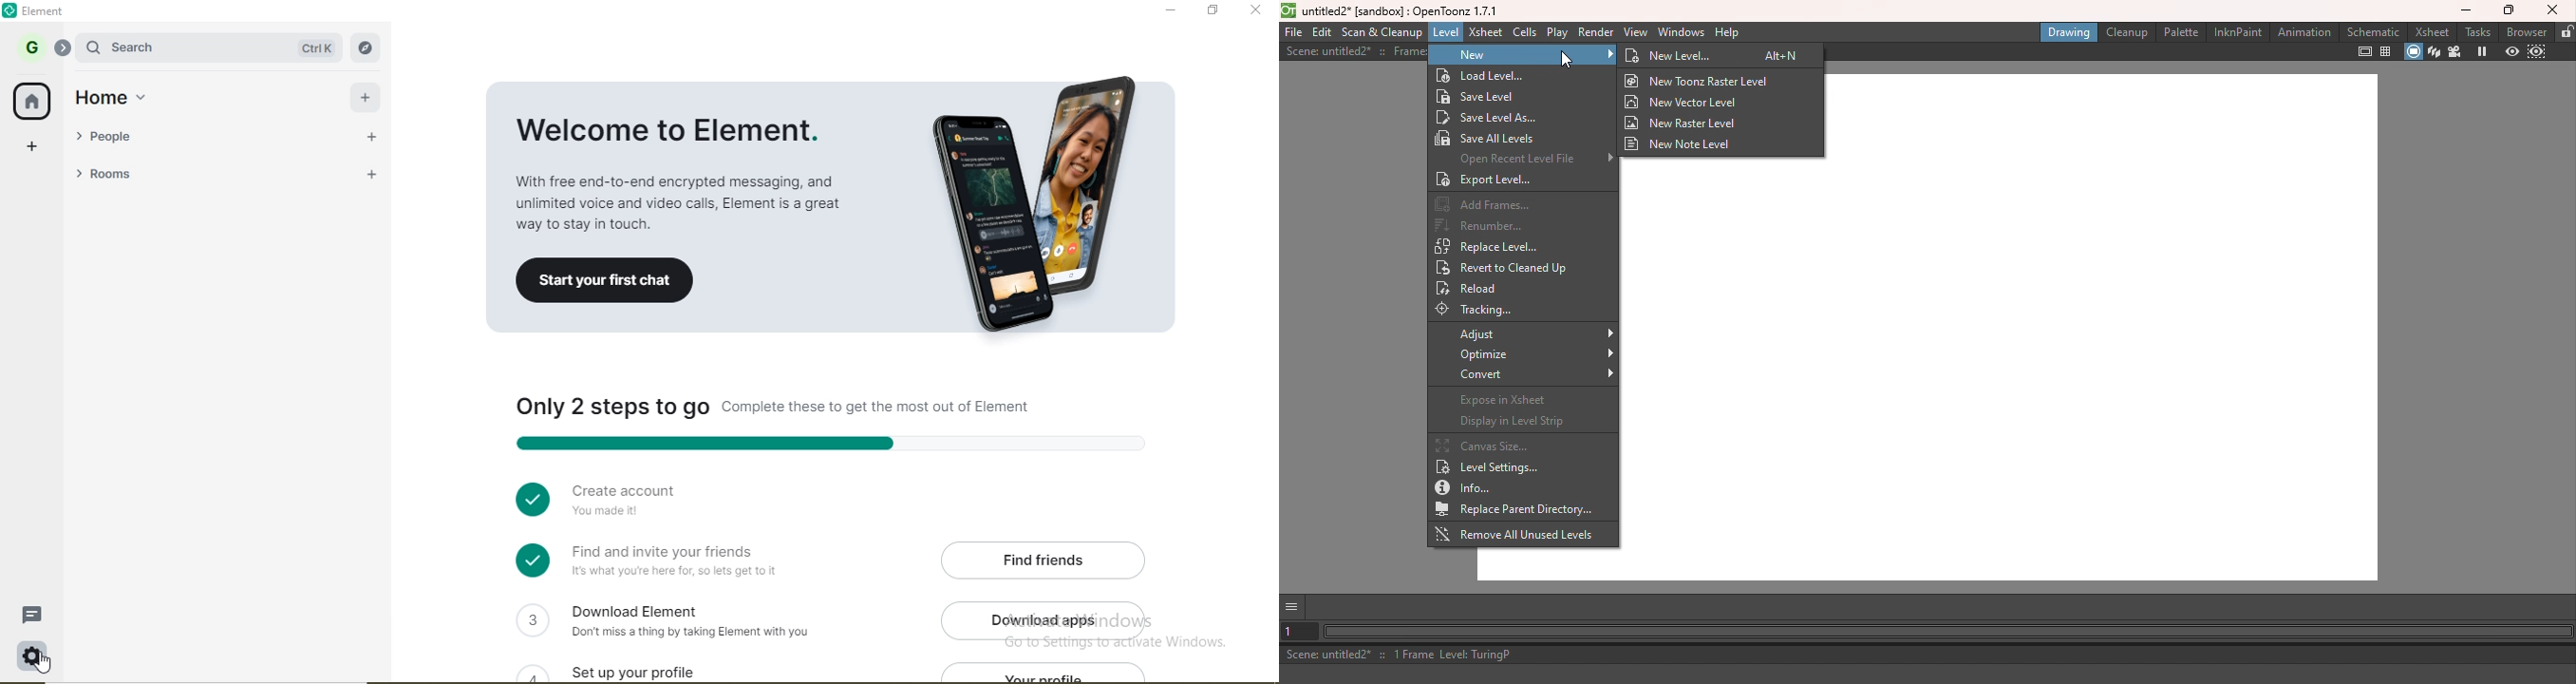 The width and height of the screenshot is (2576, 700). What do you see at coordinates (820, 409) in the screenshot?
I see `Only 2 stepts to go` at bounding box center [820, 409].